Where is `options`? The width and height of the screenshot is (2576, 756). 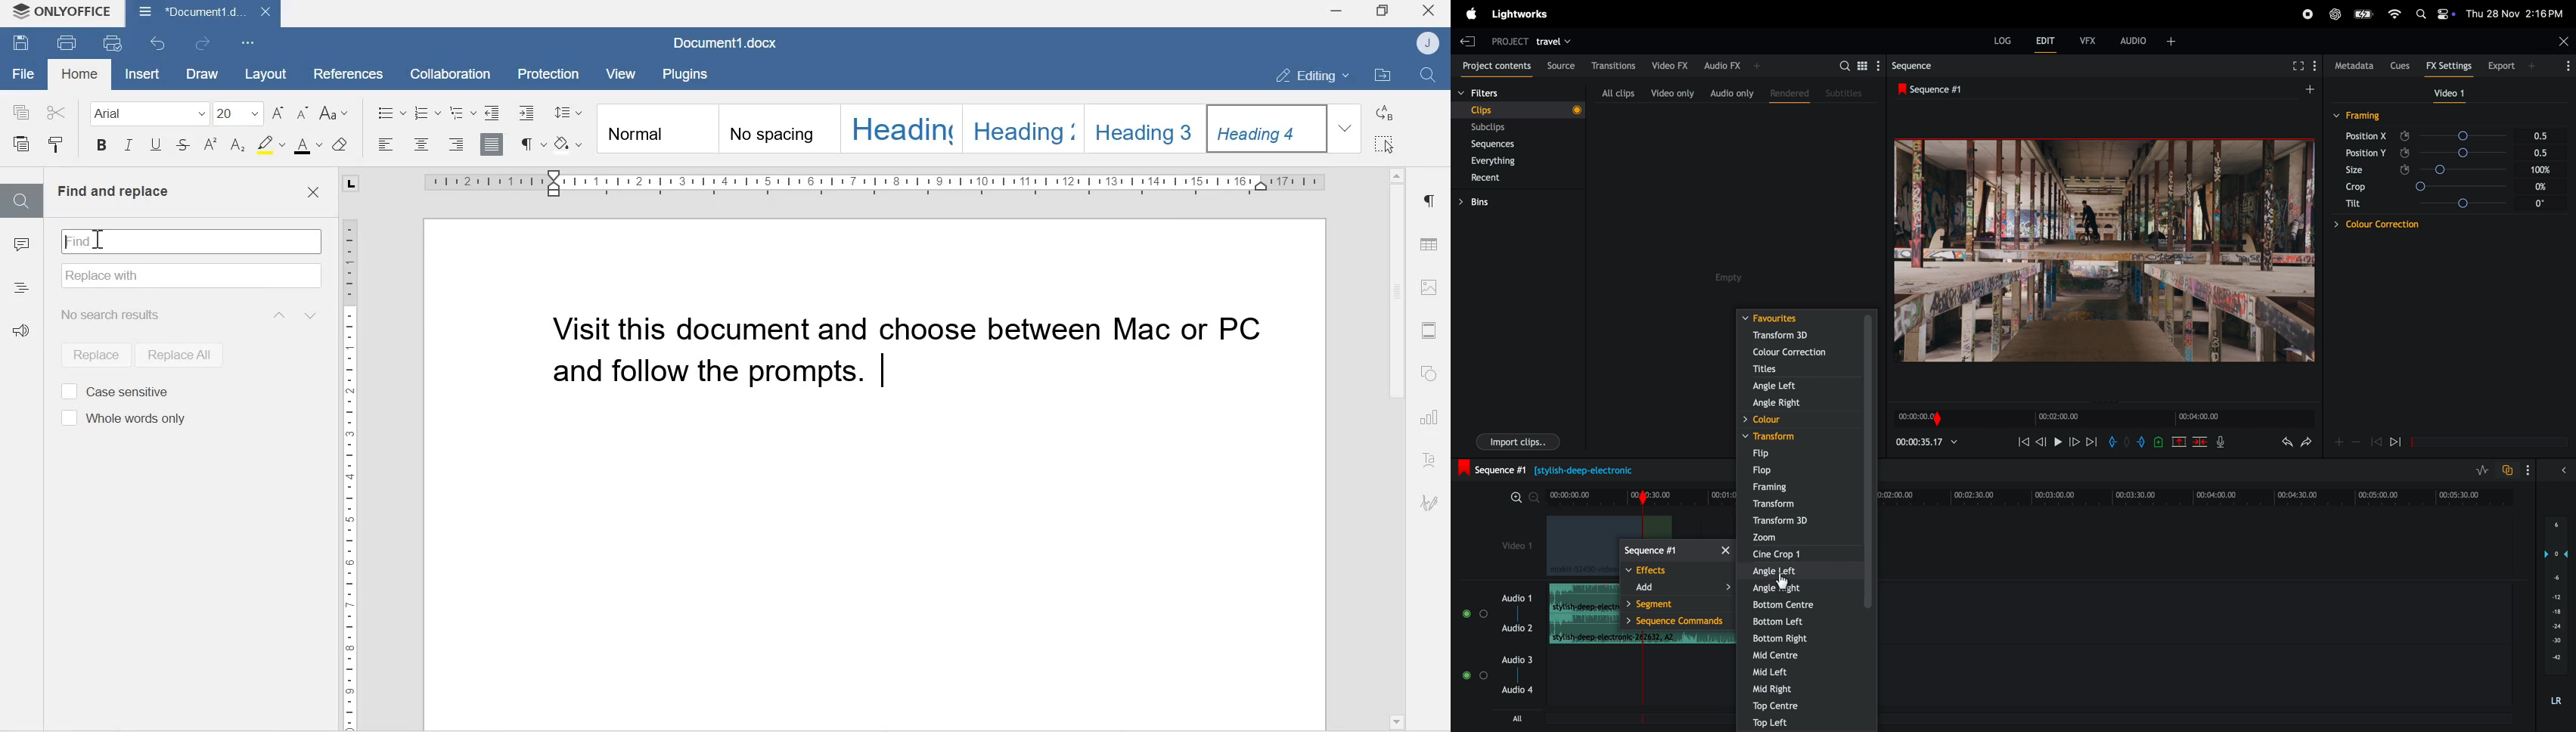 options is located at coordinates (2567, 469).